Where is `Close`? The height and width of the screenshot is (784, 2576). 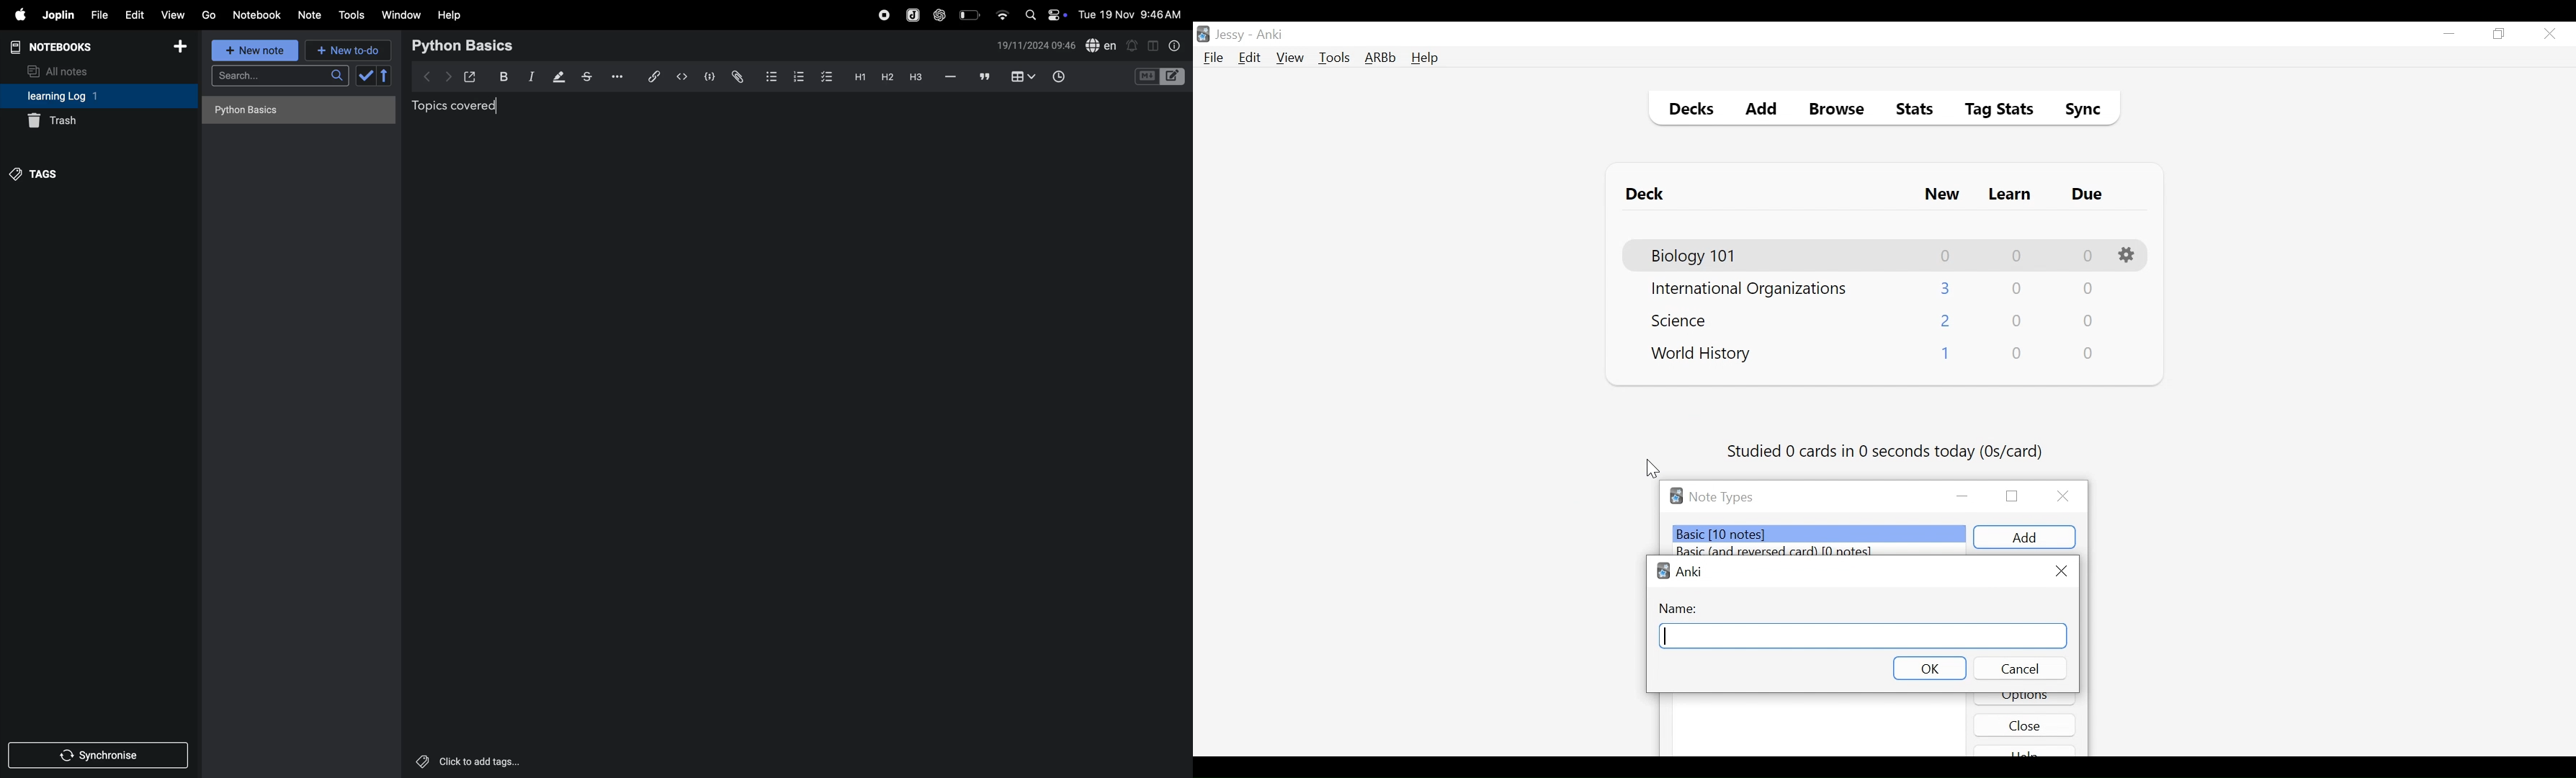
Close is located at coordinates (2549, 34).